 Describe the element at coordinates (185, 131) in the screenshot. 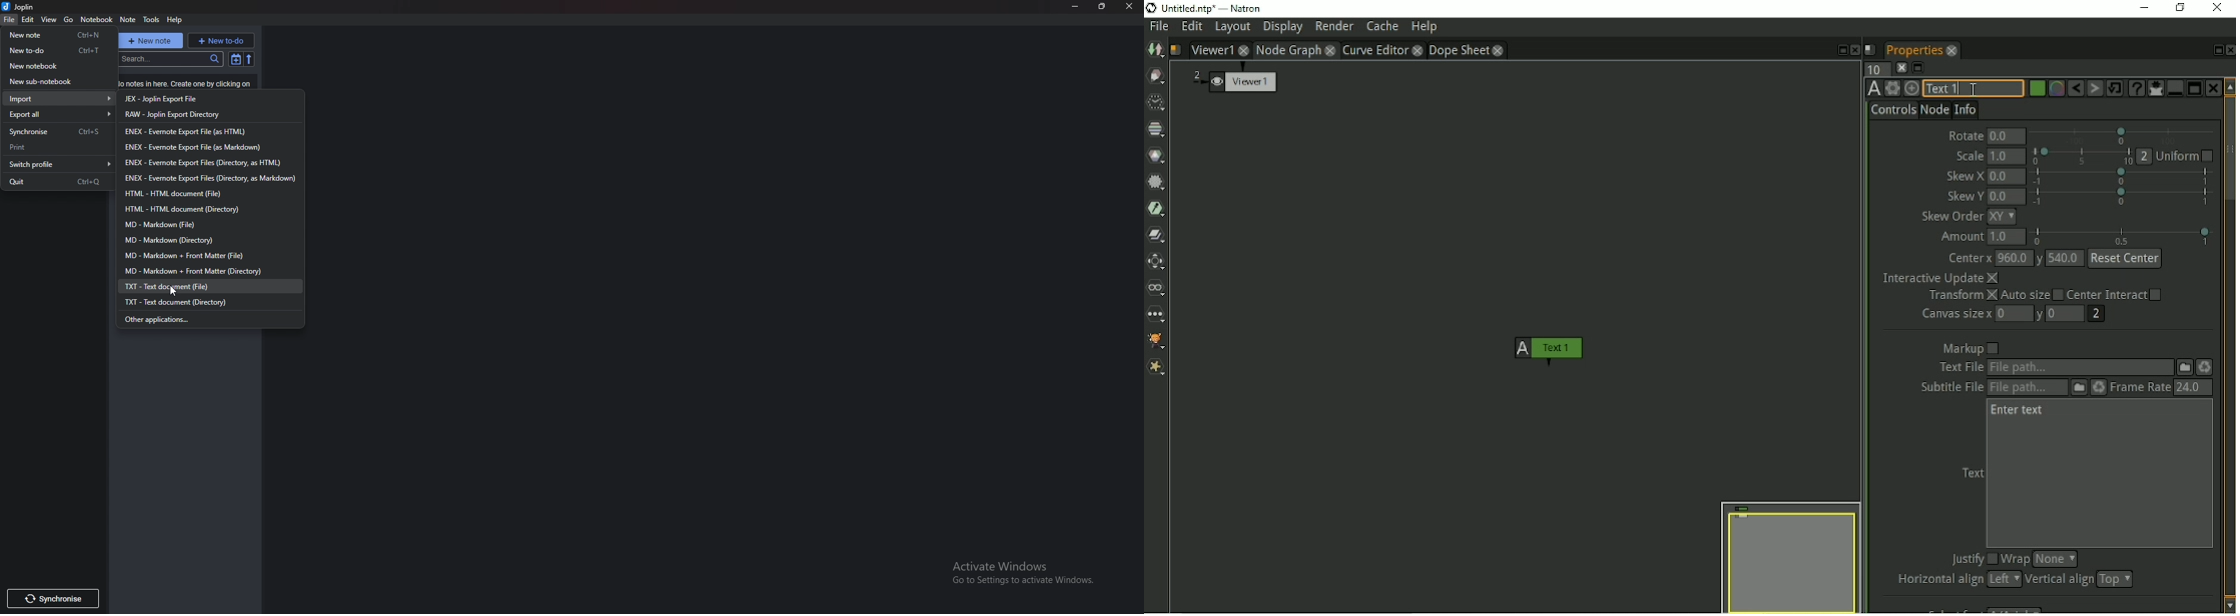

I see `enex html` at that location.